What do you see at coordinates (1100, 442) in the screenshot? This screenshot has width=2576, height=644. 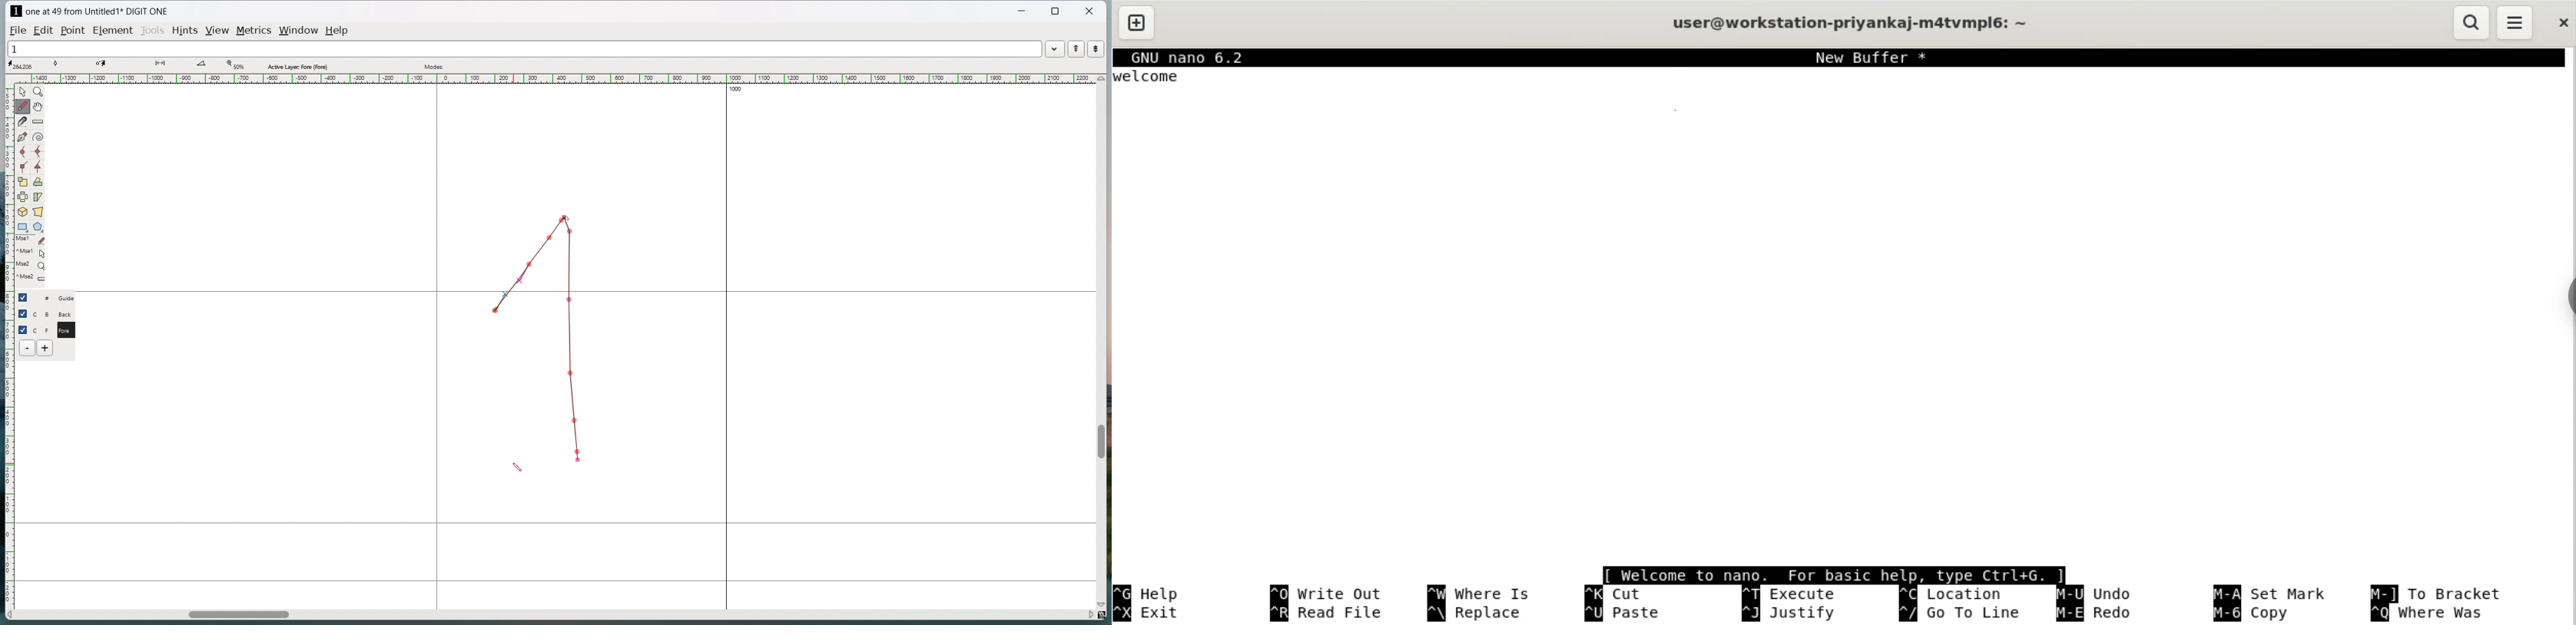 I see `vertical scrollbar` at bounding box center [1100, 442].